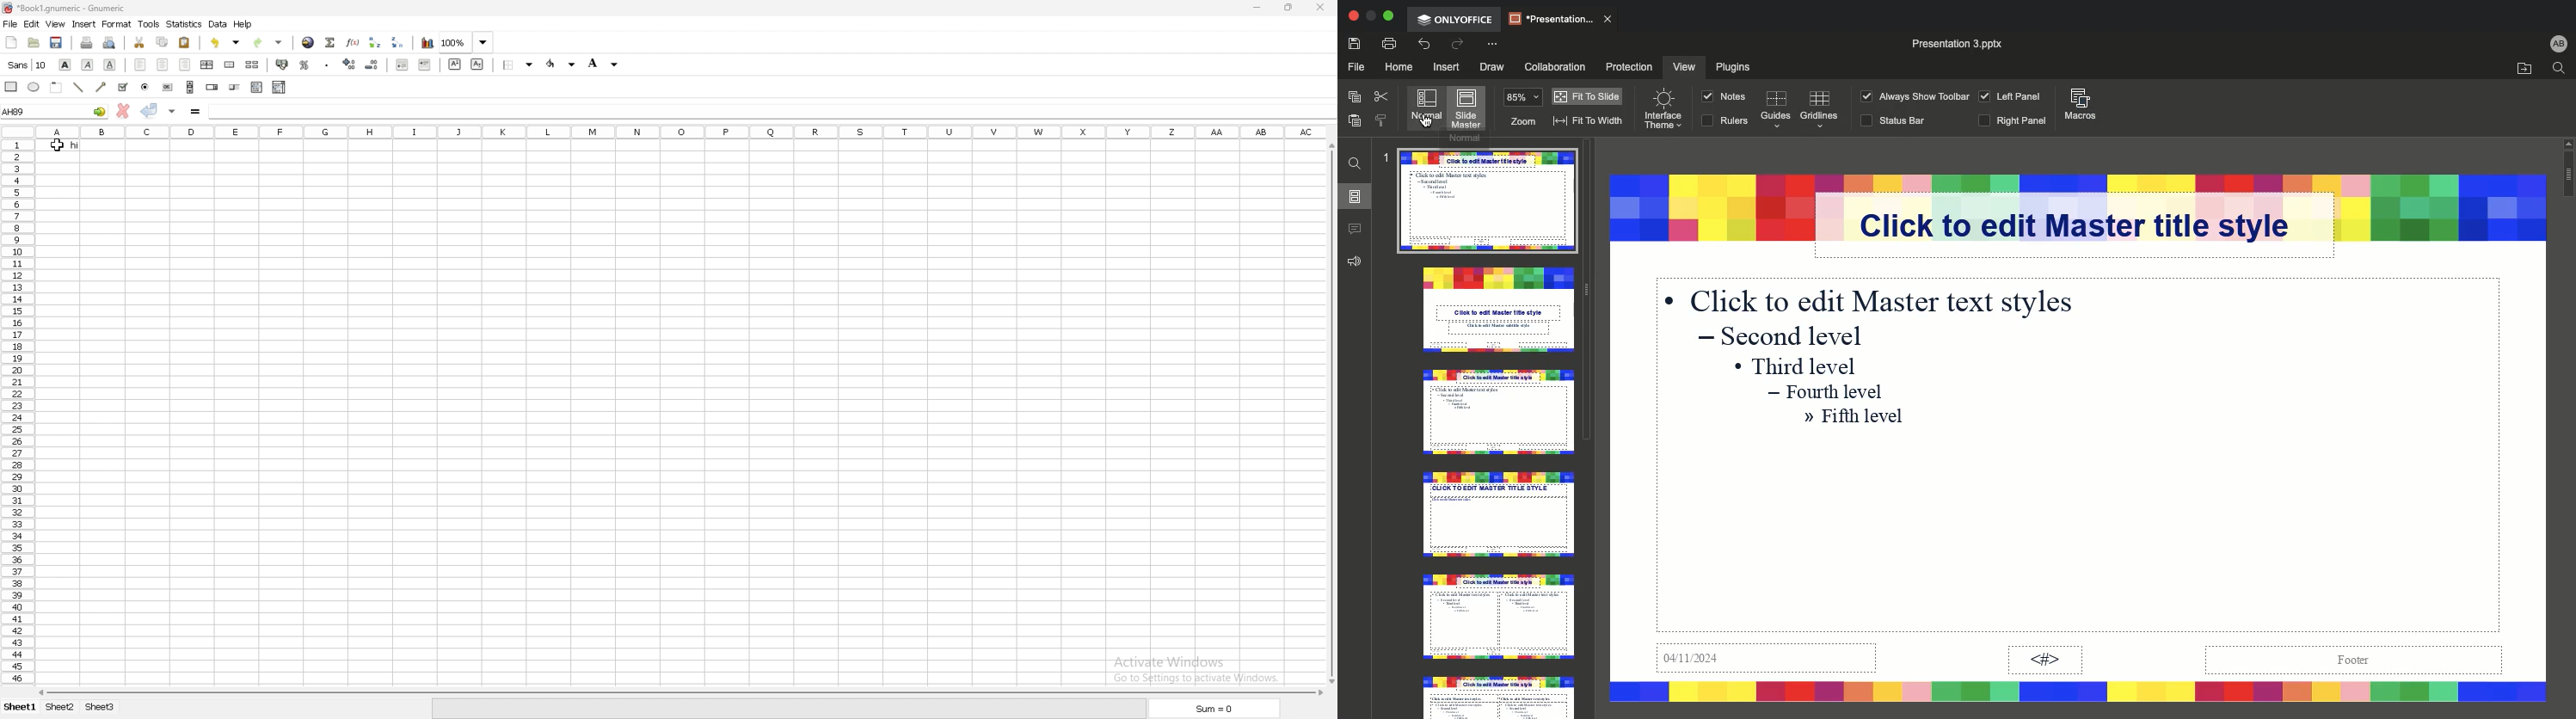 Image resolution: width=2576 pixels, height=728 pixels. Describe the element at coordinates (57, 144) in the screenshot. I see `cursor` at that location.